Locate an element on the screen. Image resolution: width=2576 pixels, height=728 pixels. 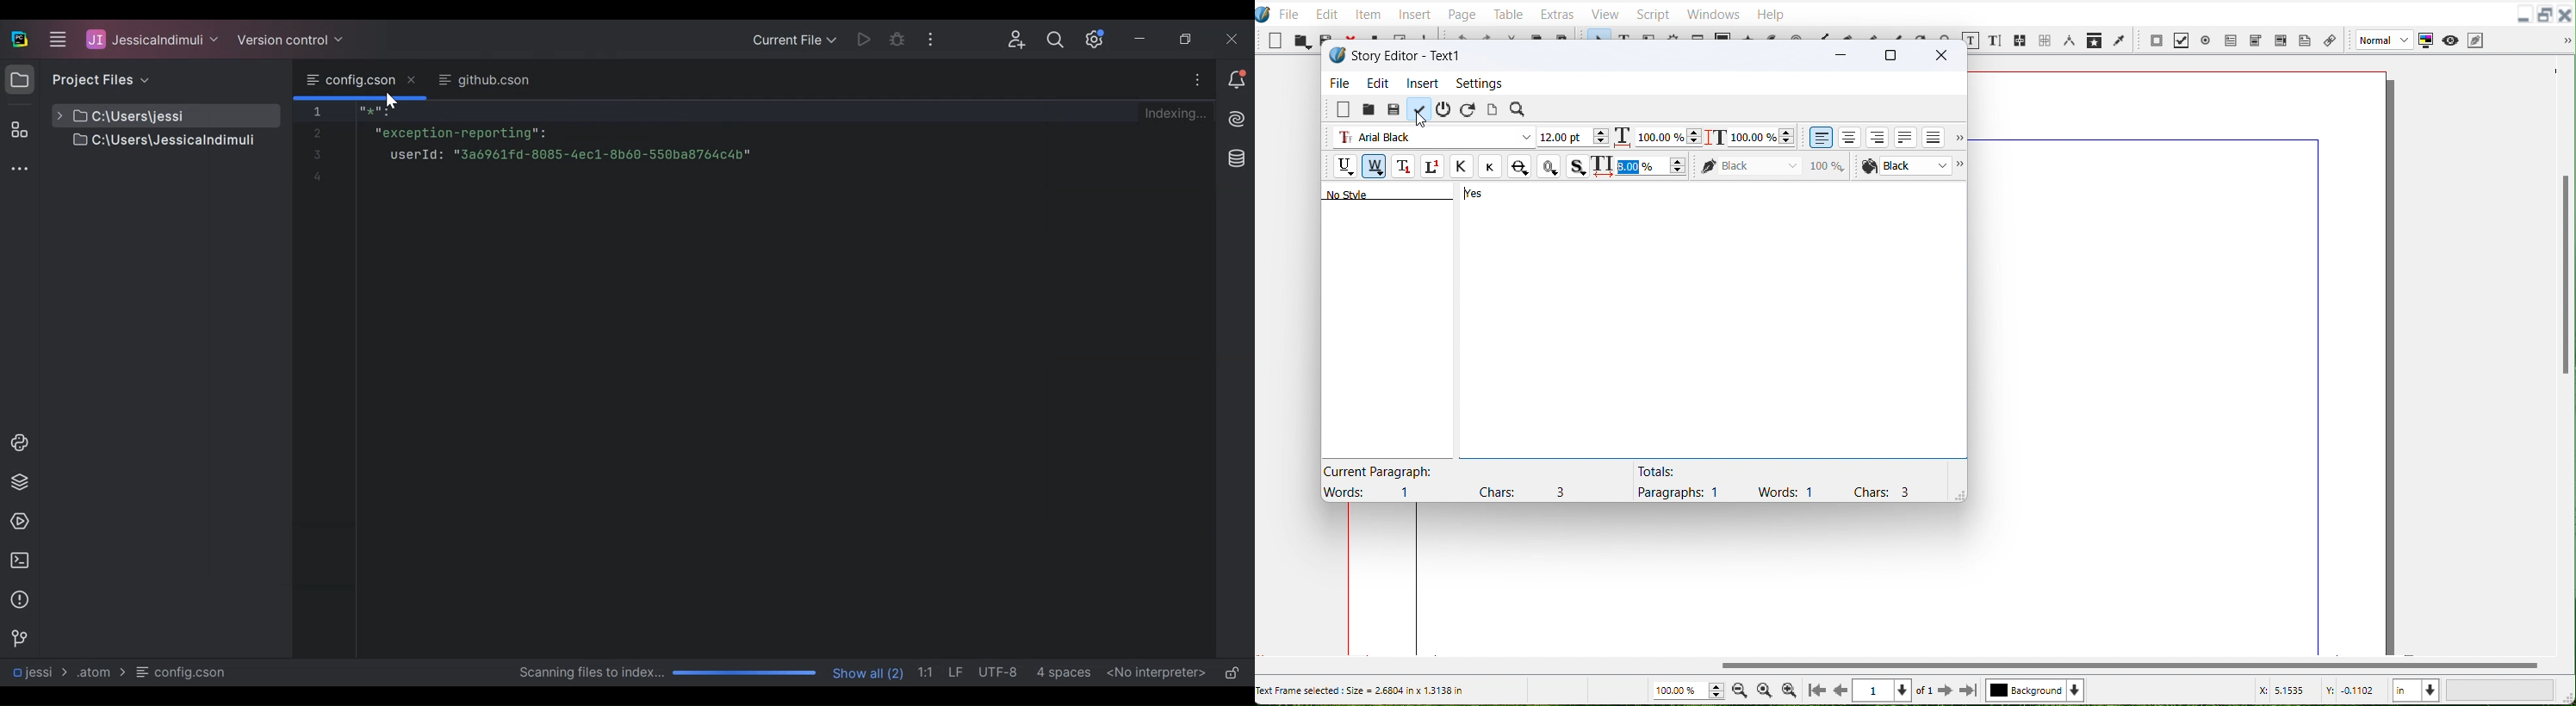
PDF Combo box is located at coordinates (2256, 39).